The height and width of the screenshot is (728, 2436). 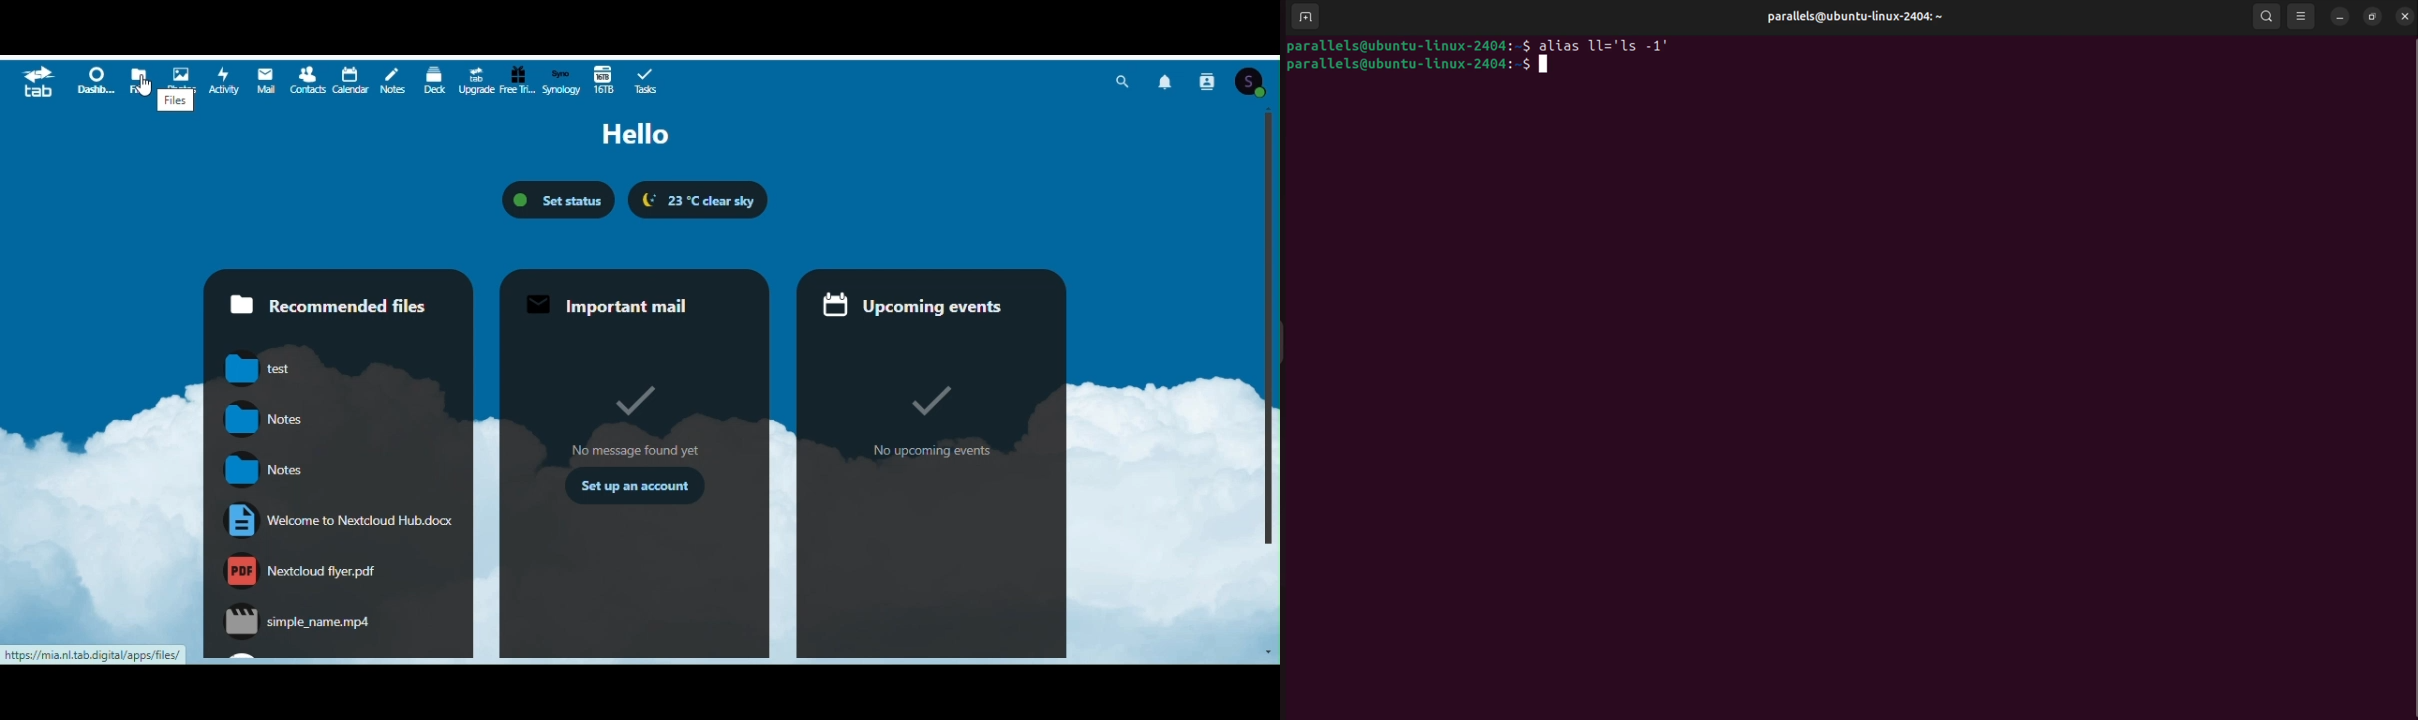 What do you see at coordinates (929, 402) in the screenshot?
I see `tick mark` at bounding box center [929, 402].